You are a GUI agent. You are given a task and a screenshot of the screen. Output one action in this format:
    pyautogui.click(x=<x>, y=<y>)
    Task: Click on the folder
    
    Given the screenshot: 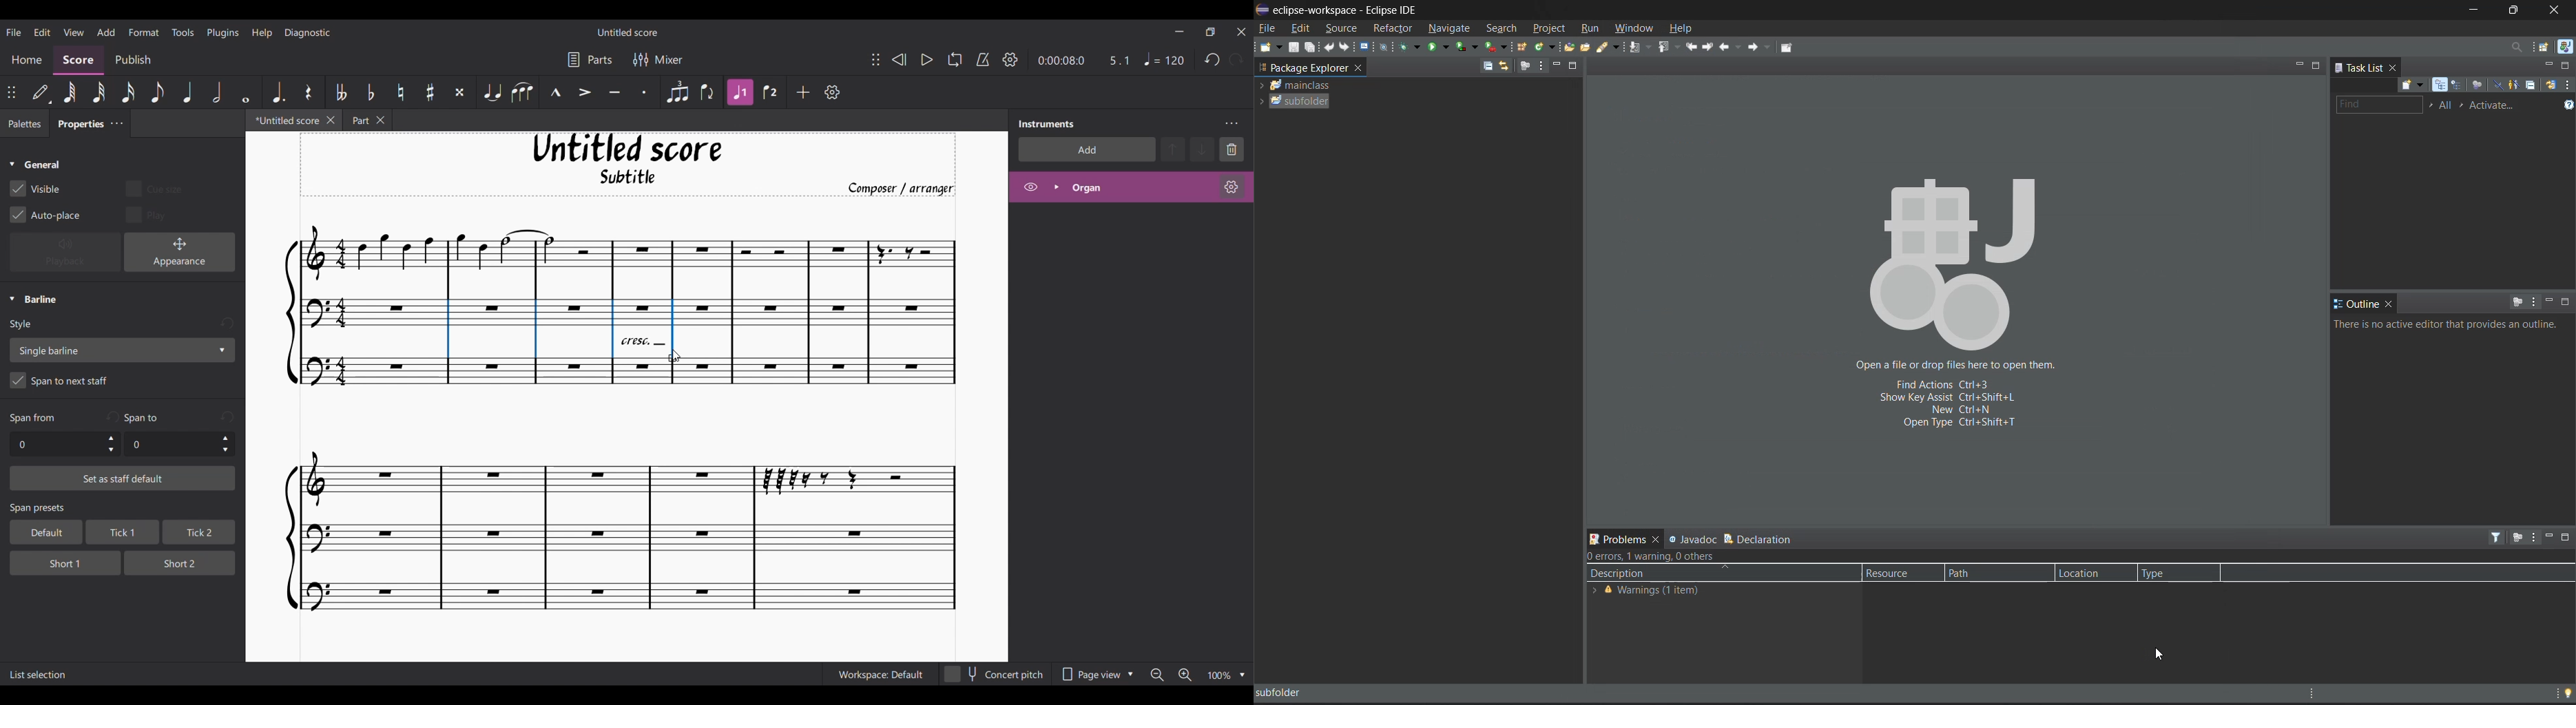 What is the action you would take?
    pyautogui.click(x=1296, y=85)
    